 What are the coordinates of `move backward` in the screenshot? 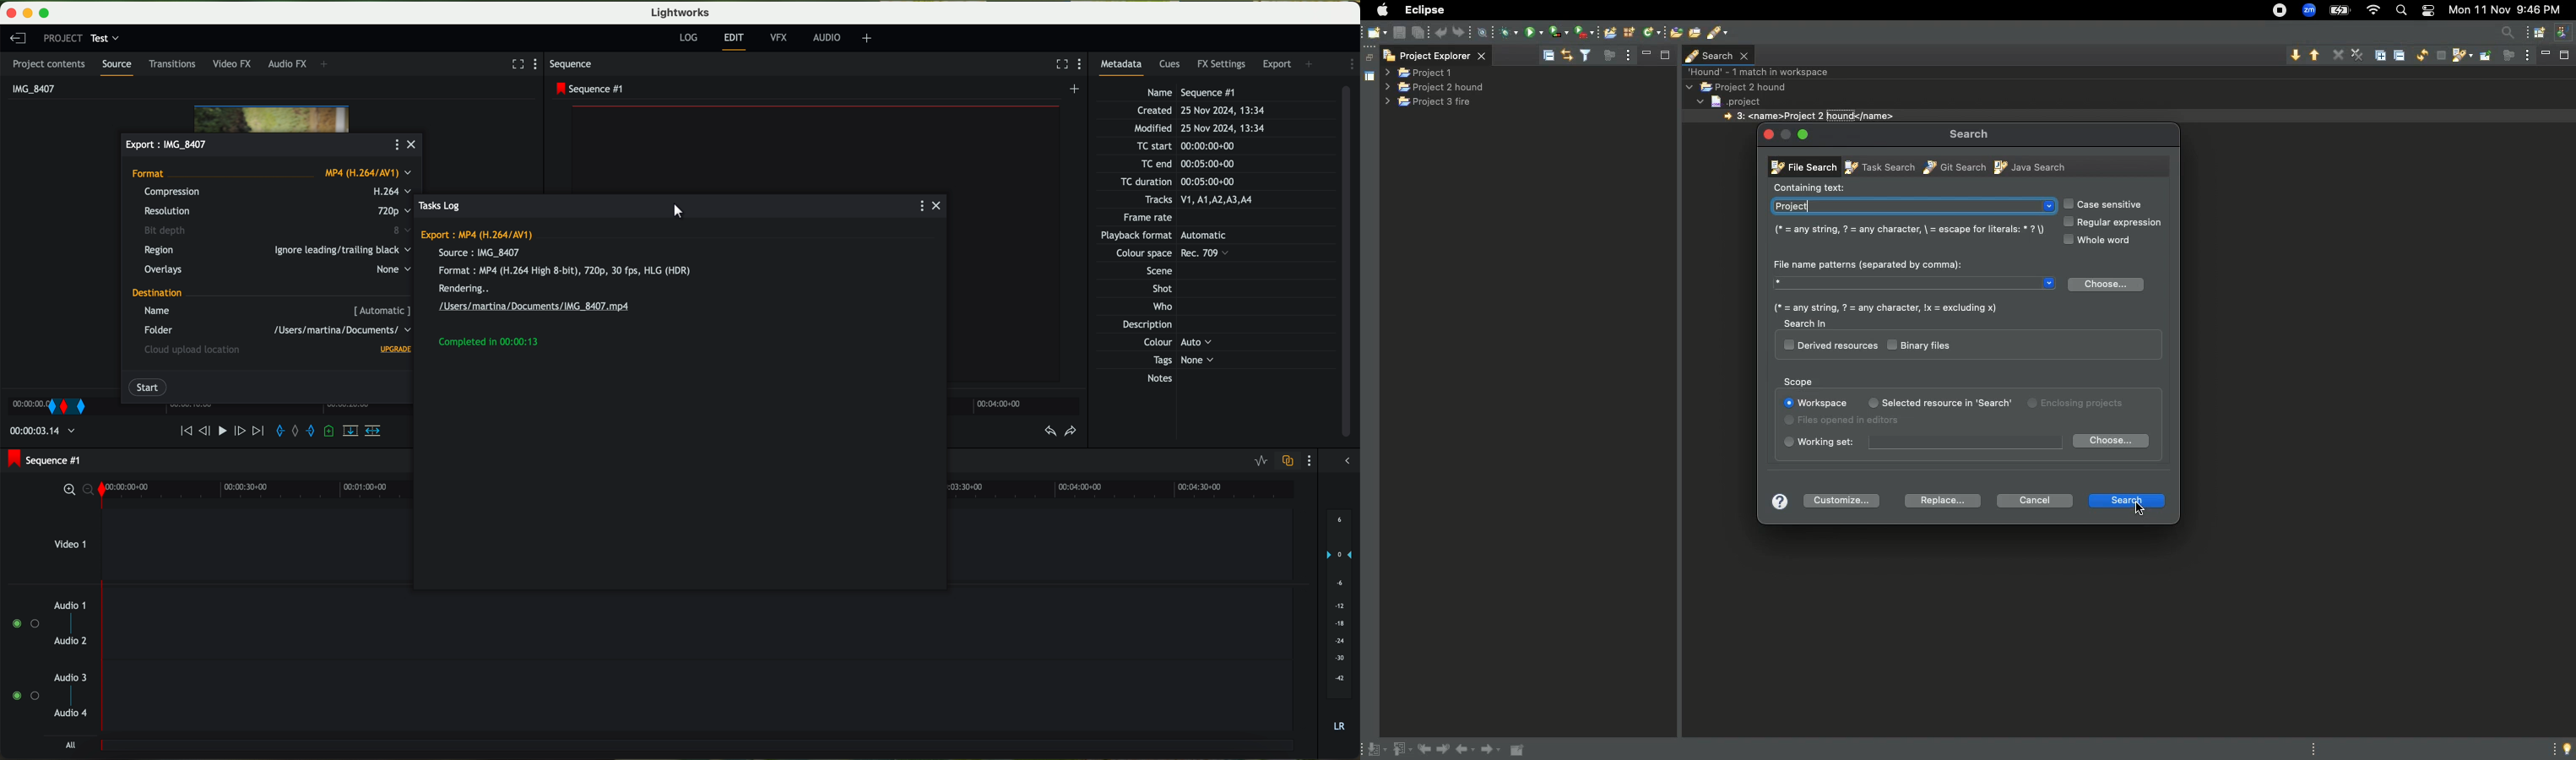 It's located at (180, 431).